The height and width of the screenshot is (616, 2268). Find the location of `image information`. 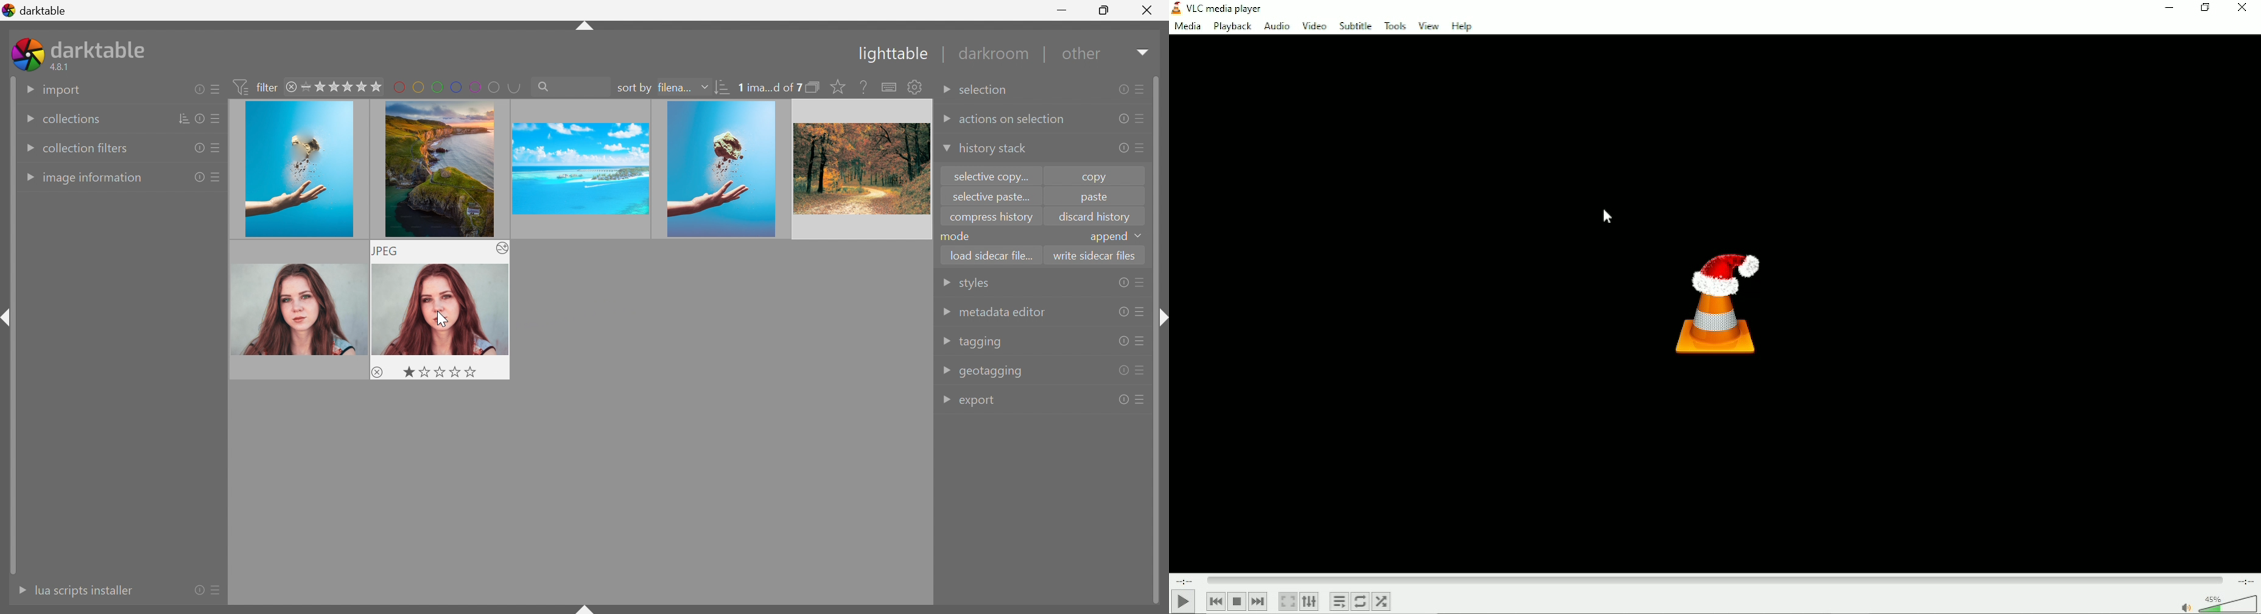

image information is located at coordinates (94, 179).